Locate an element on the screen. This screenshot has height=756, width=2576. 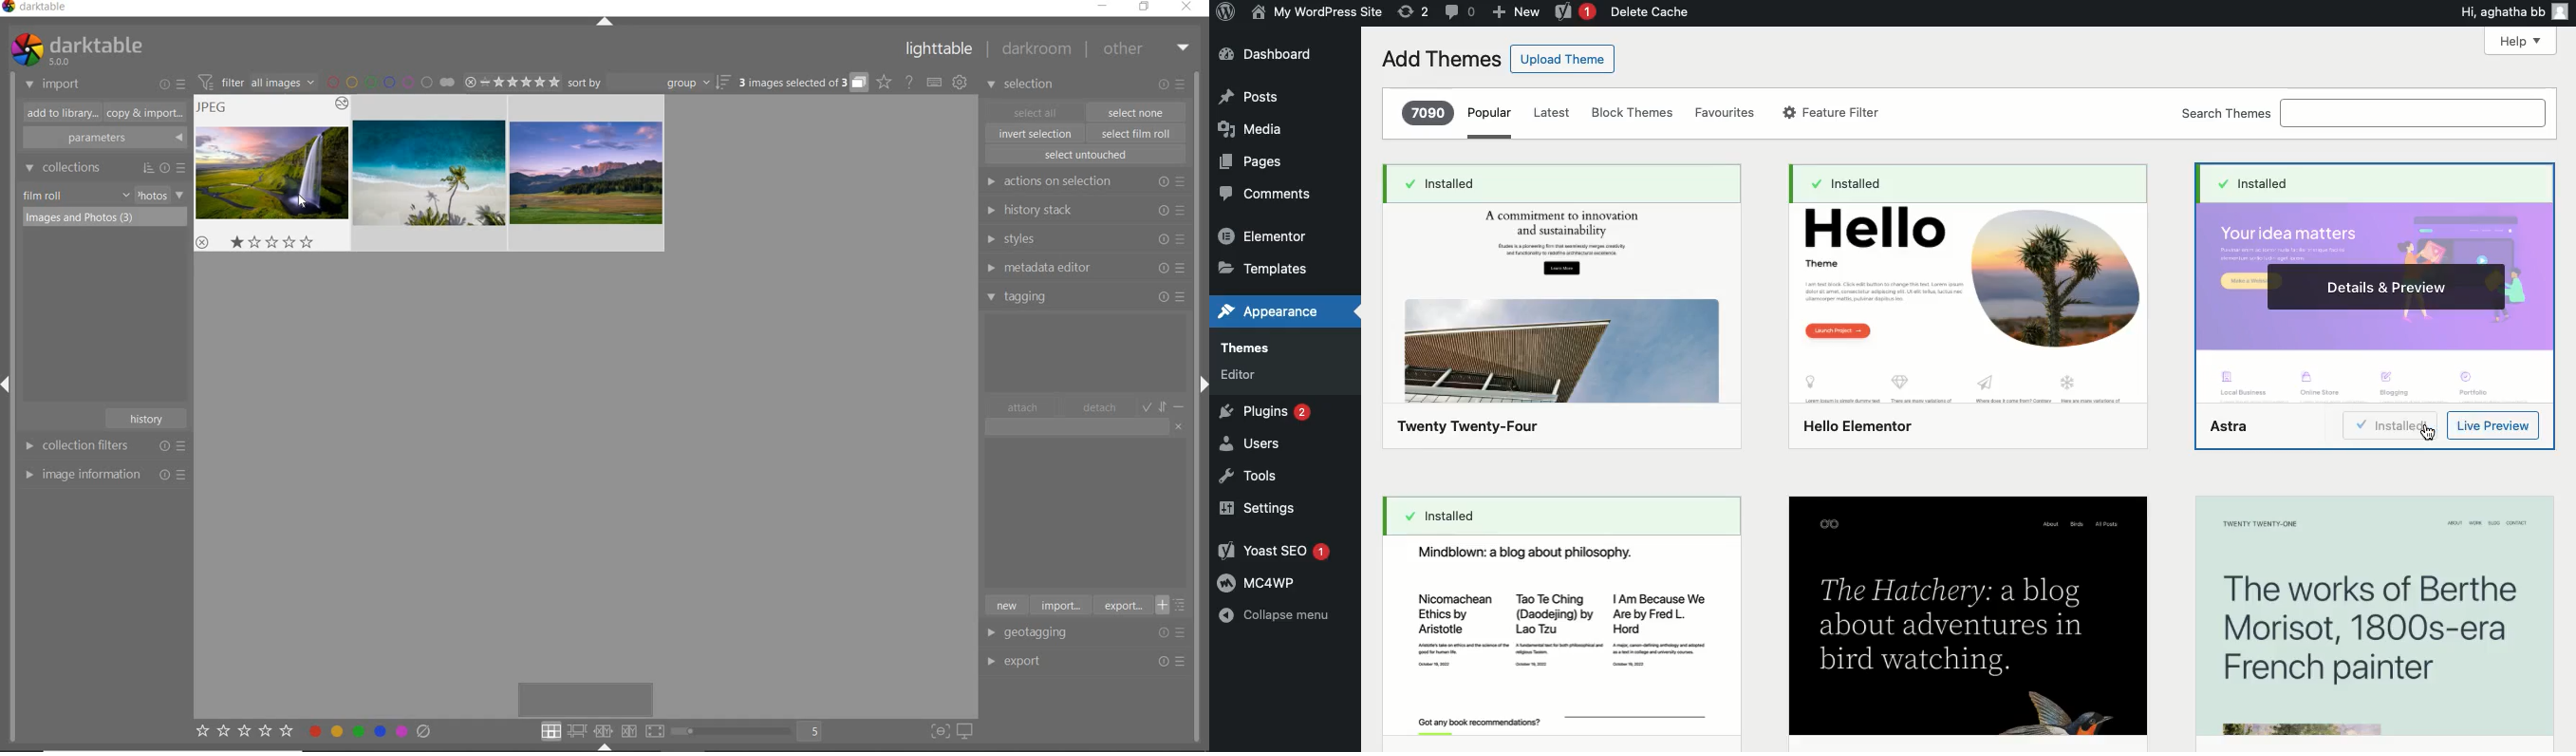
select all is located at coordinates (1035, 111).